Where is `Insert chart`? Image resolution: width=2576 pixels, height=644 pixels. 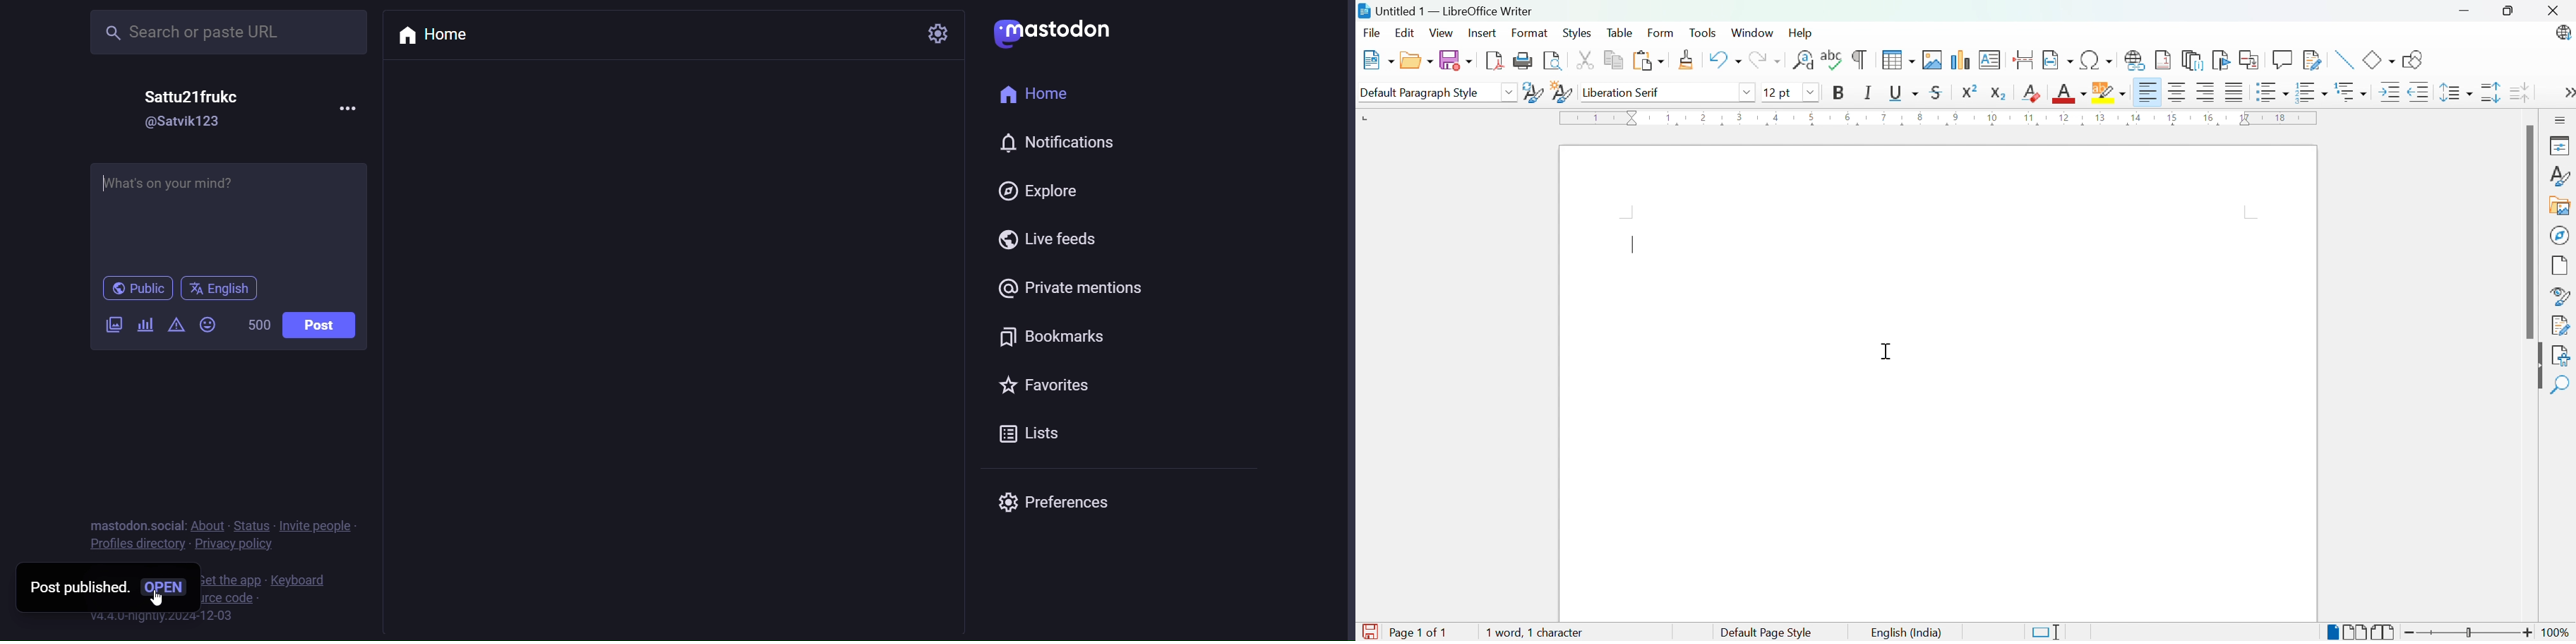 Insert chart is located at coordinates (1958, 60).